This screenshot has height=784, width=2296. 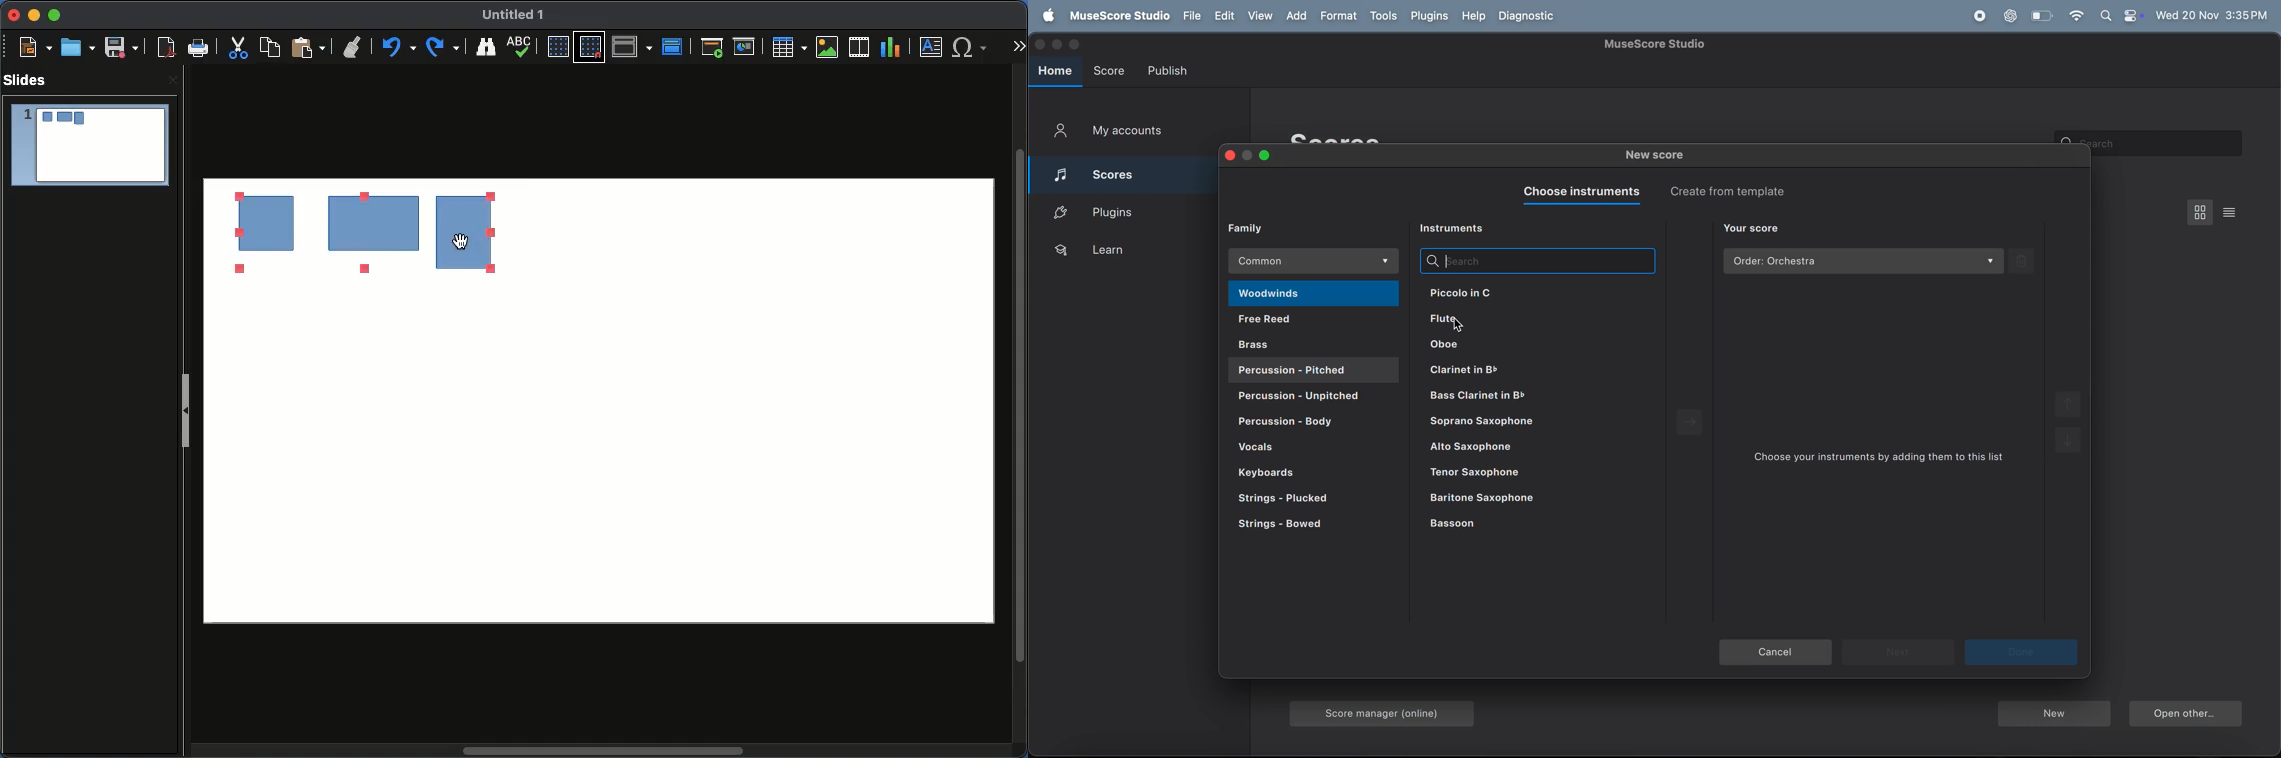 I want to click on percussion body, so click(x=1310, y=423).